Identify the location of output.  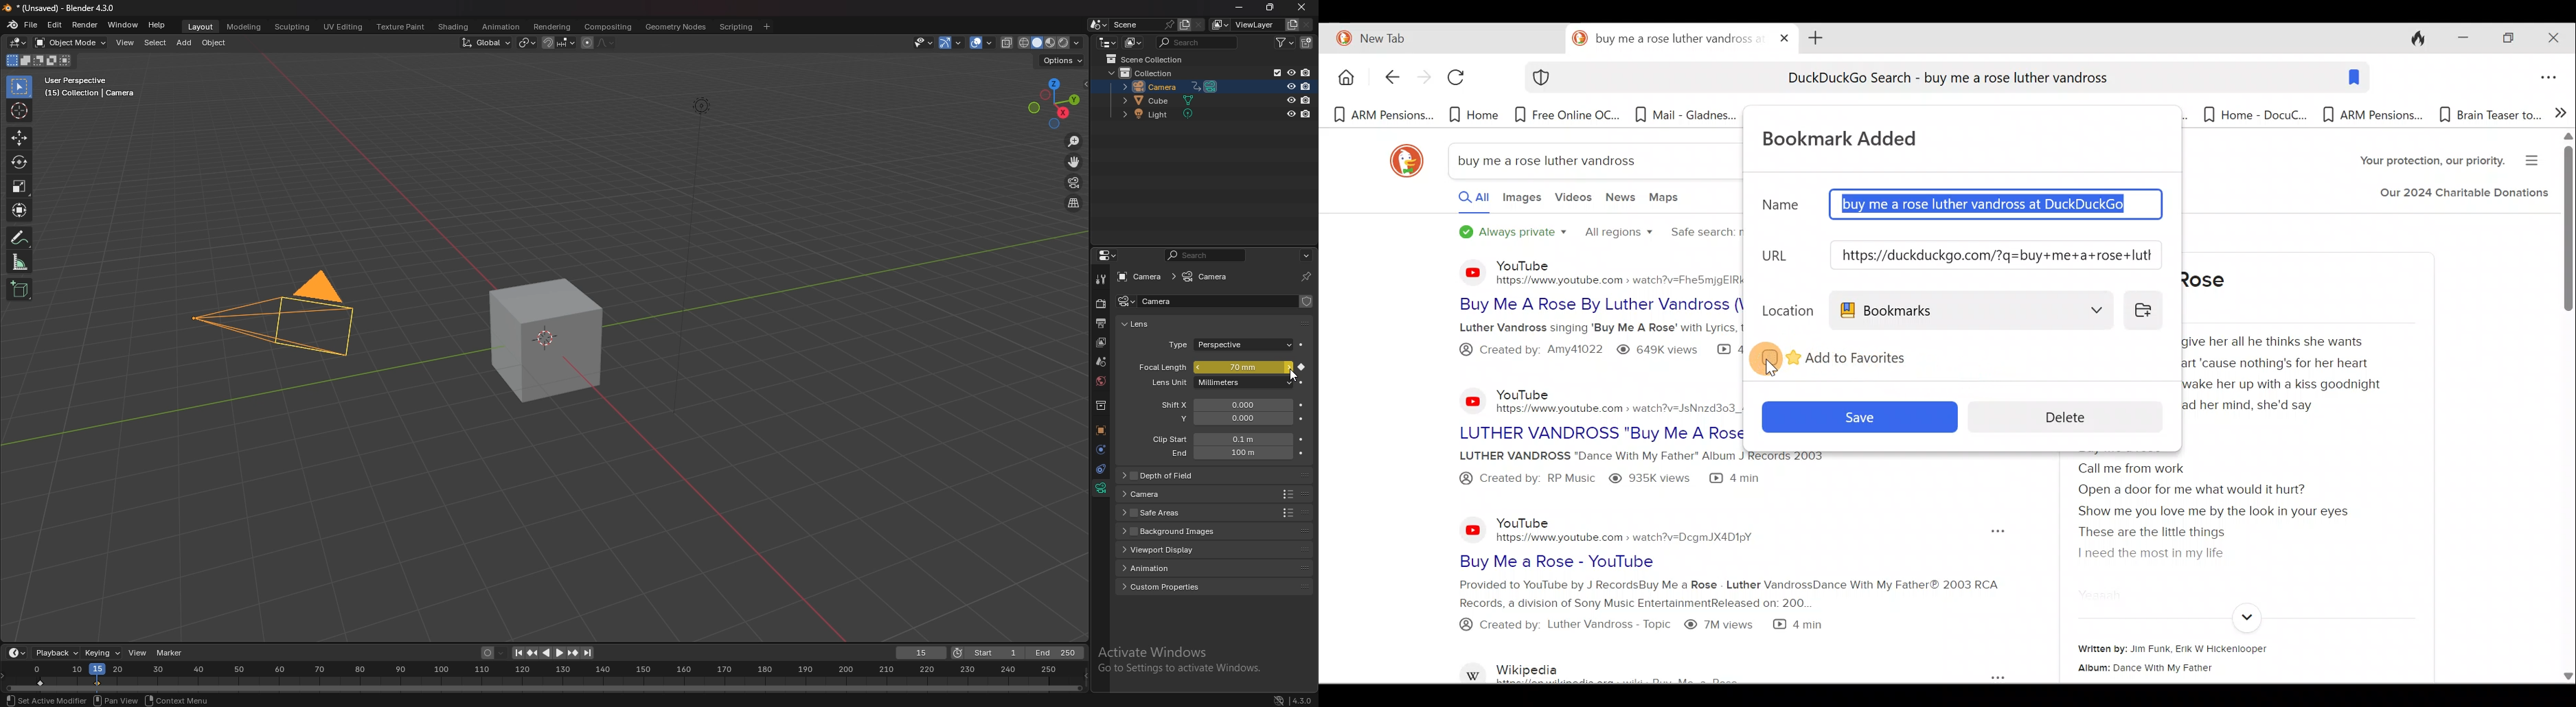
(1102, 323).